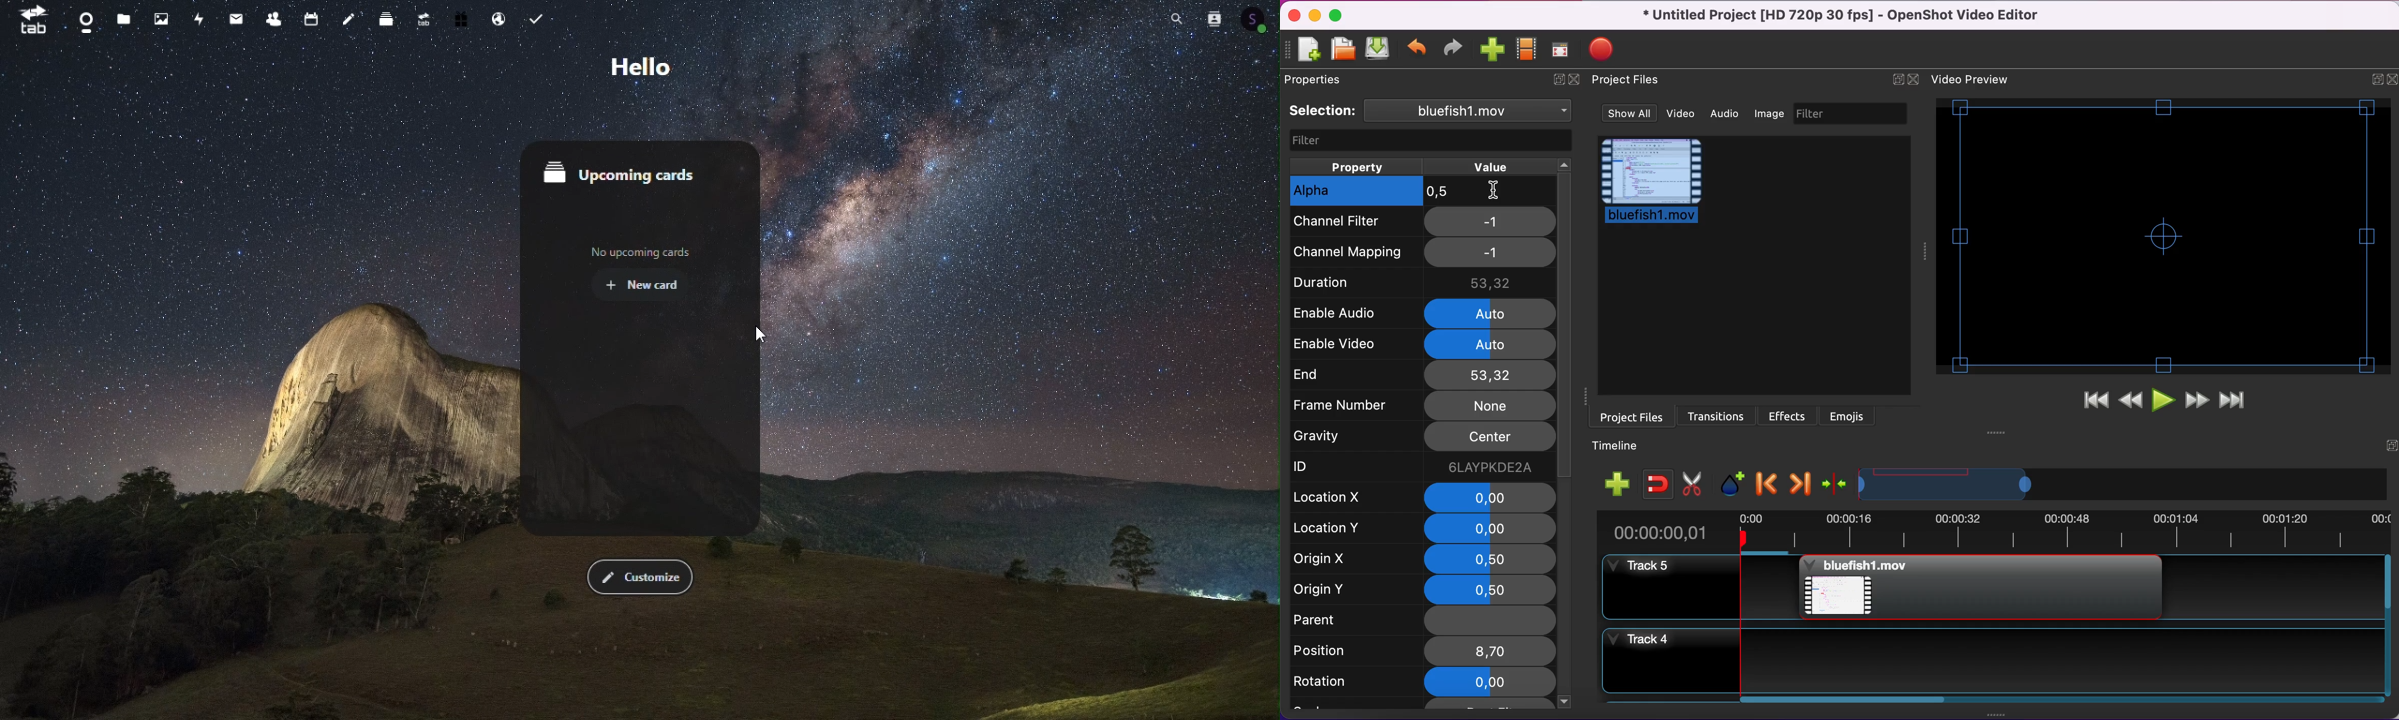 This screenshot has height=728, width=2408. I want to click on 0, so click(1487, 683).